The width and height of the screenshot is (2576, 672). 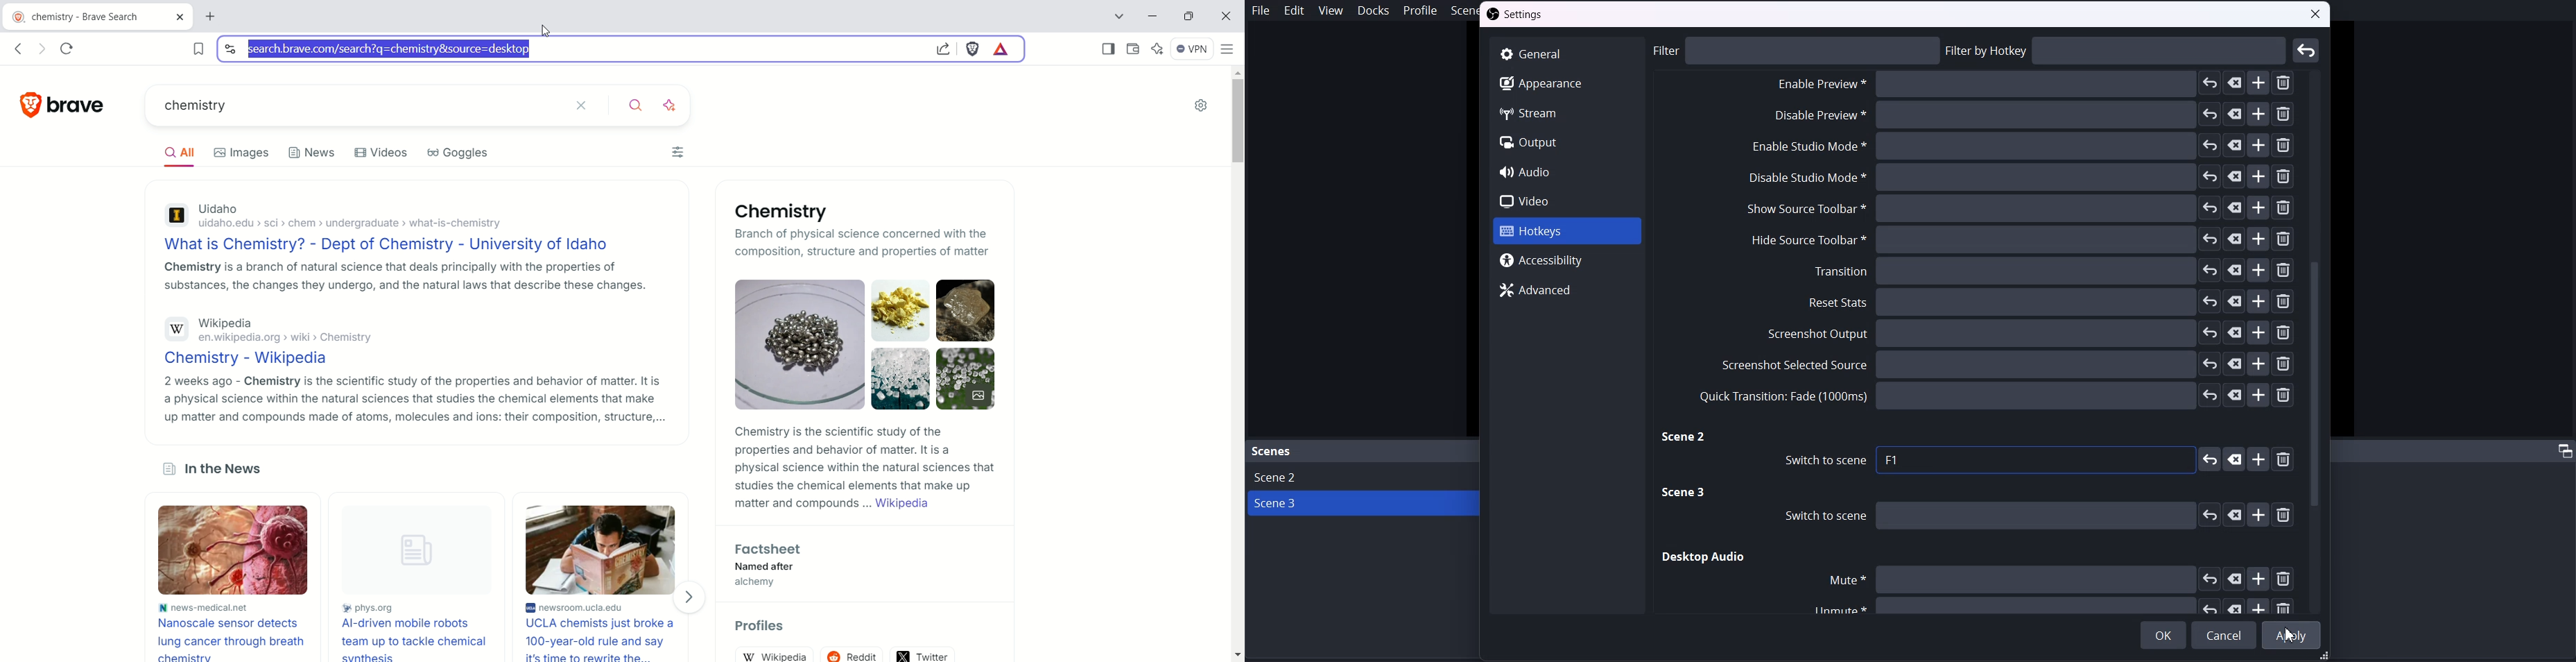 I want to click on Stream, so click(x=1566, y=112).